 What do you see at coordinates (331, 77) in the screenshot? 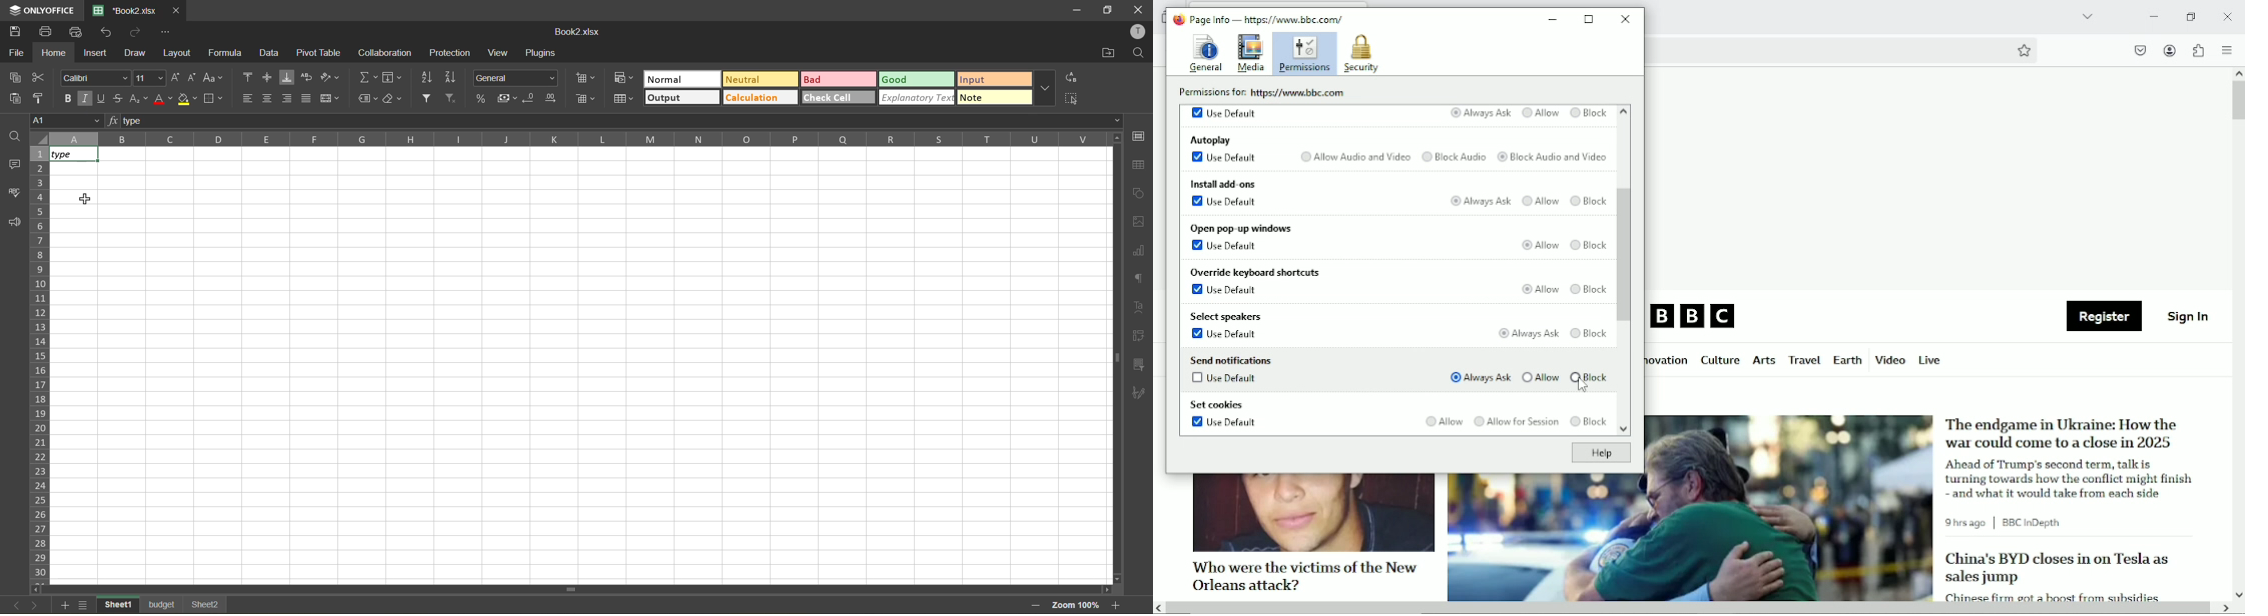
I see `orientation` at bounding box center [331, 77].